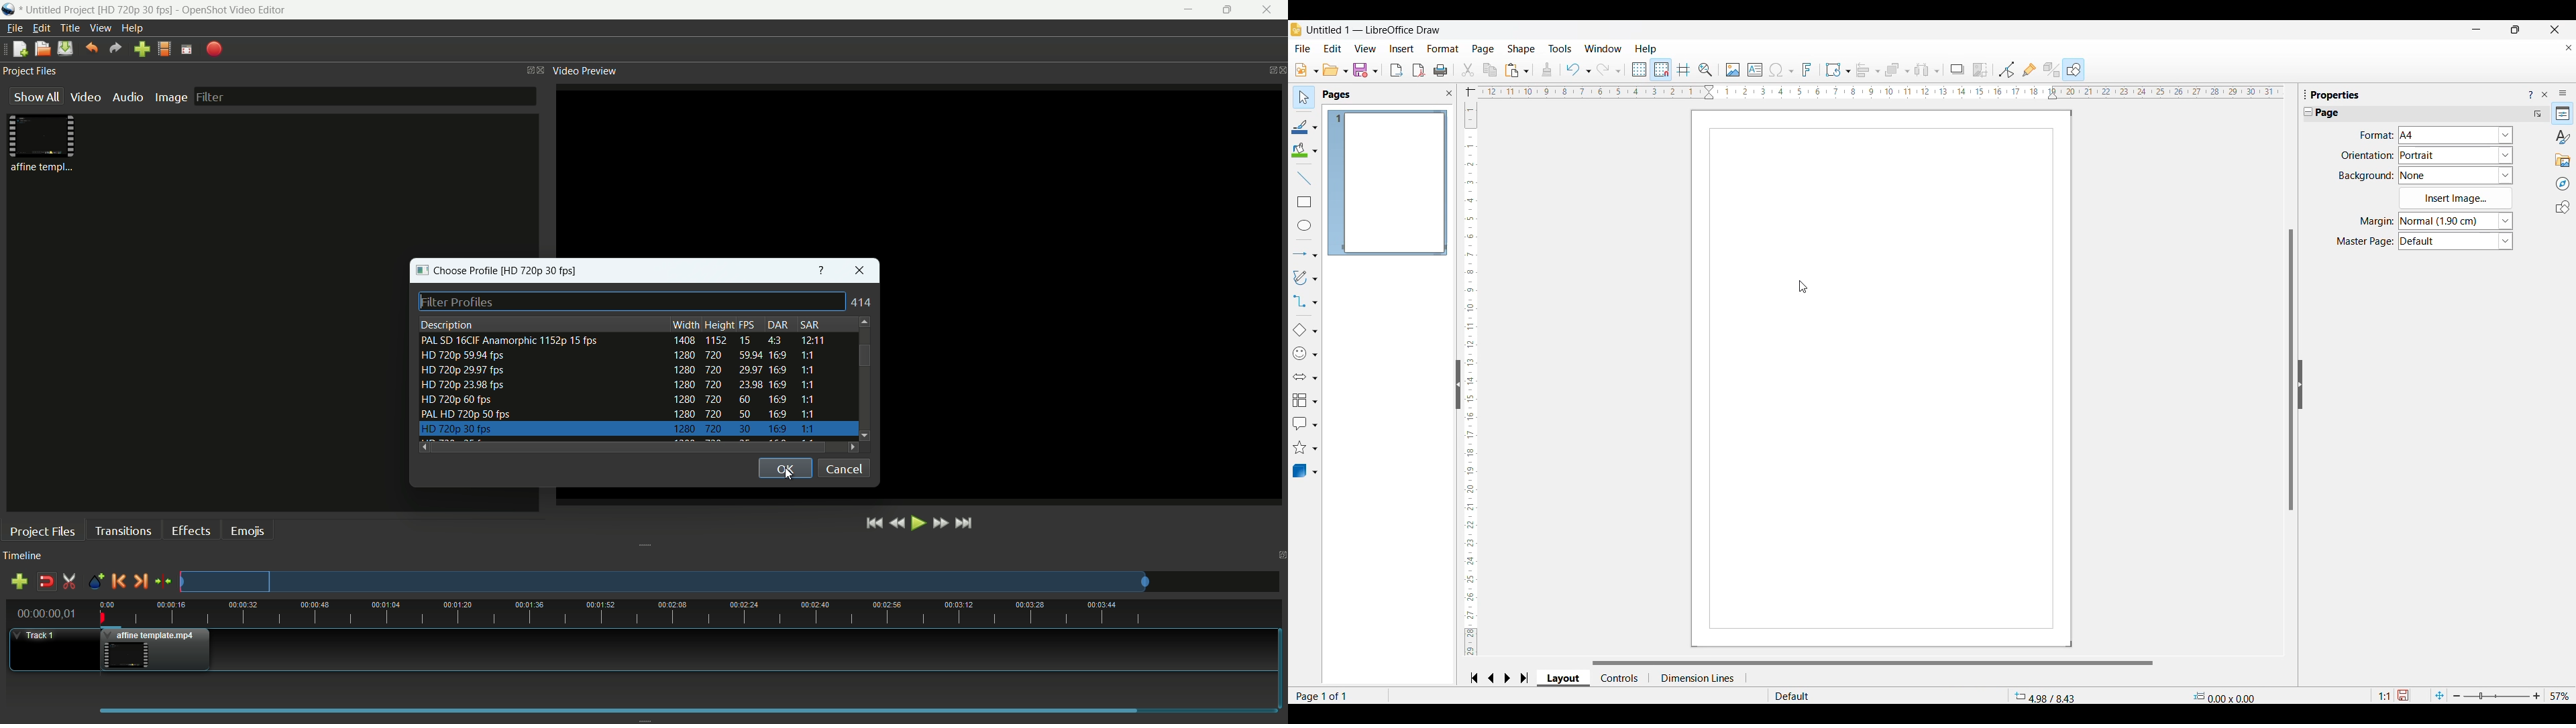  Describe the element at coordinates (1609, 70) in the screenshot. I see `Redo` at that location.